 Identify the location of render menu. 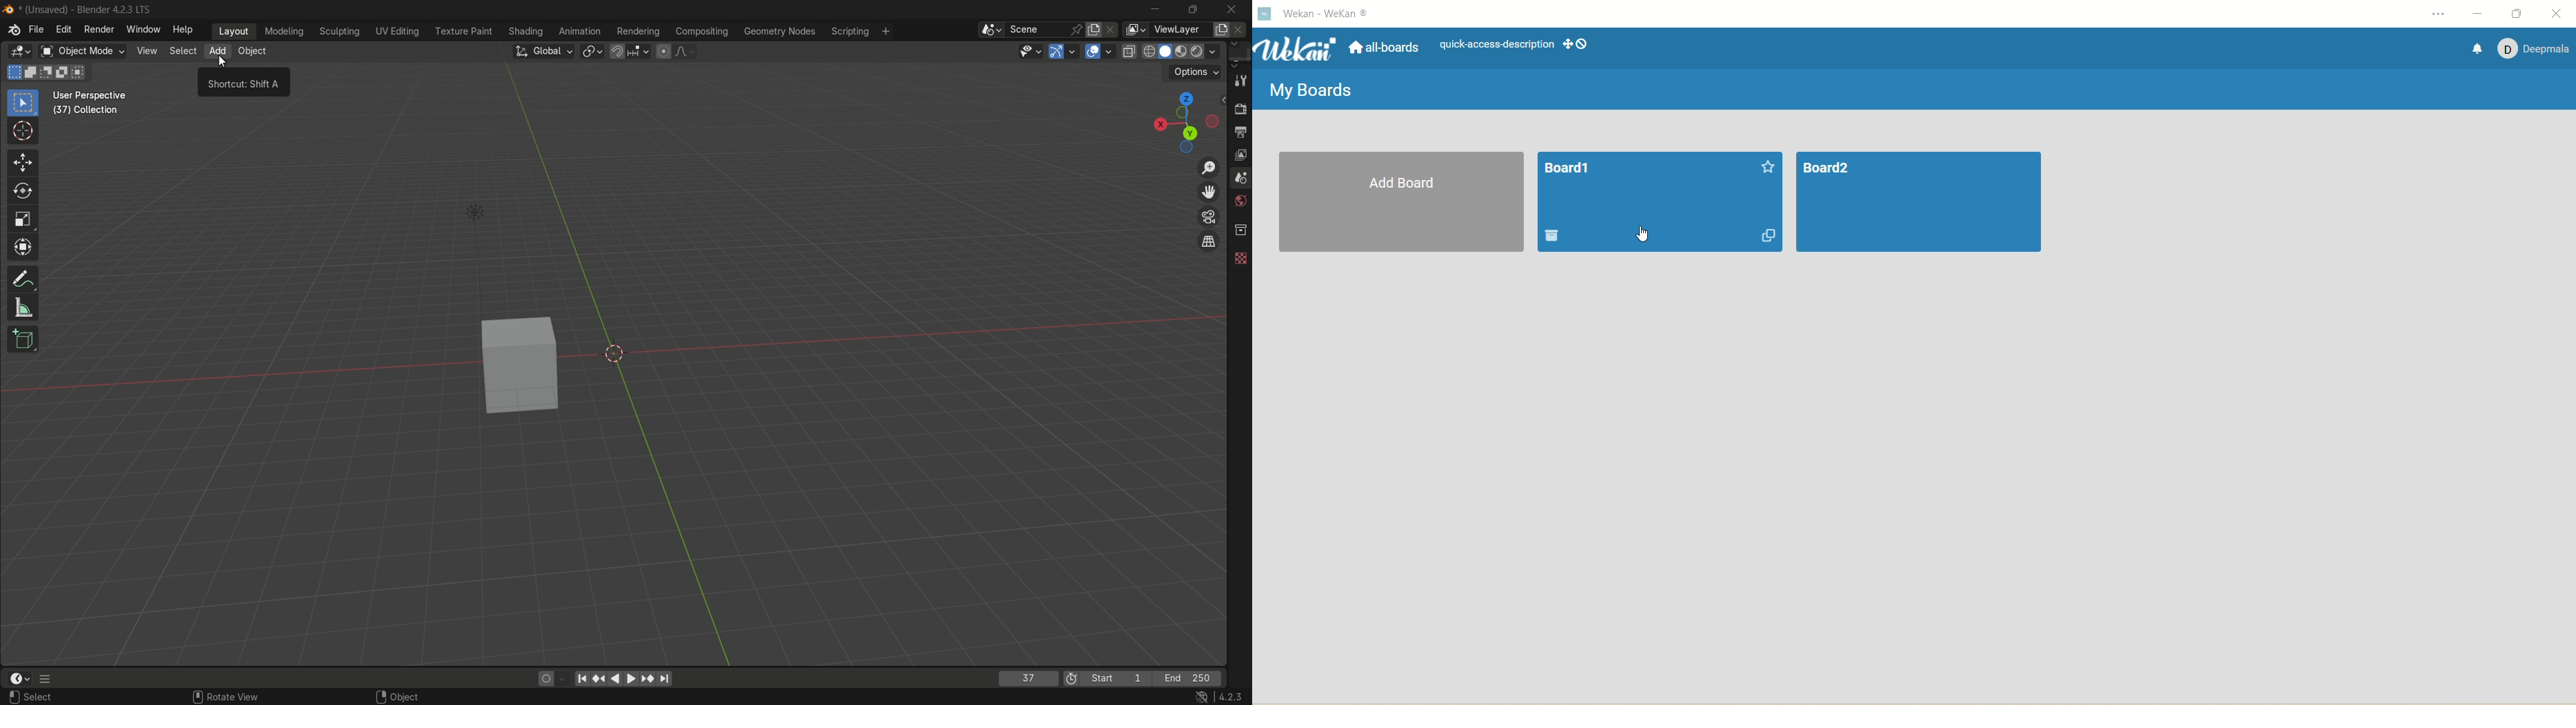
(97, 30).